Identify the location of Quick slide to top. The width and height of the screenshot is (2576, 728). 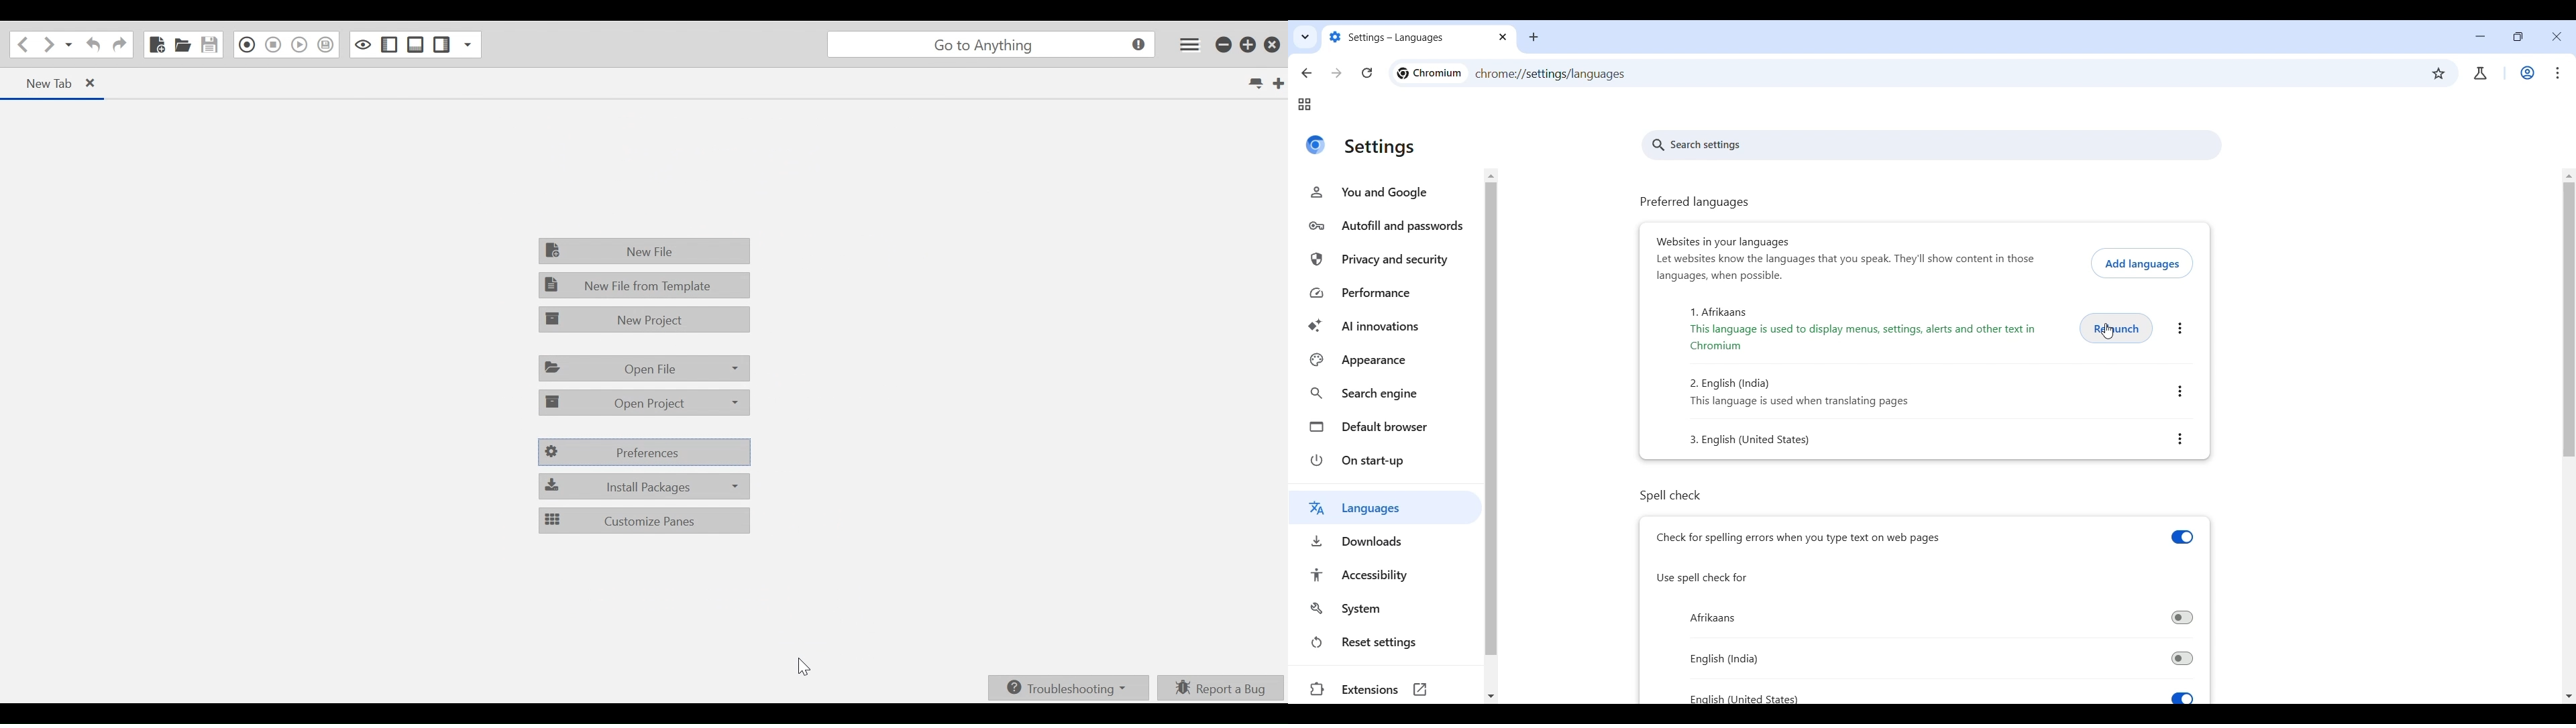
(2569, 176).